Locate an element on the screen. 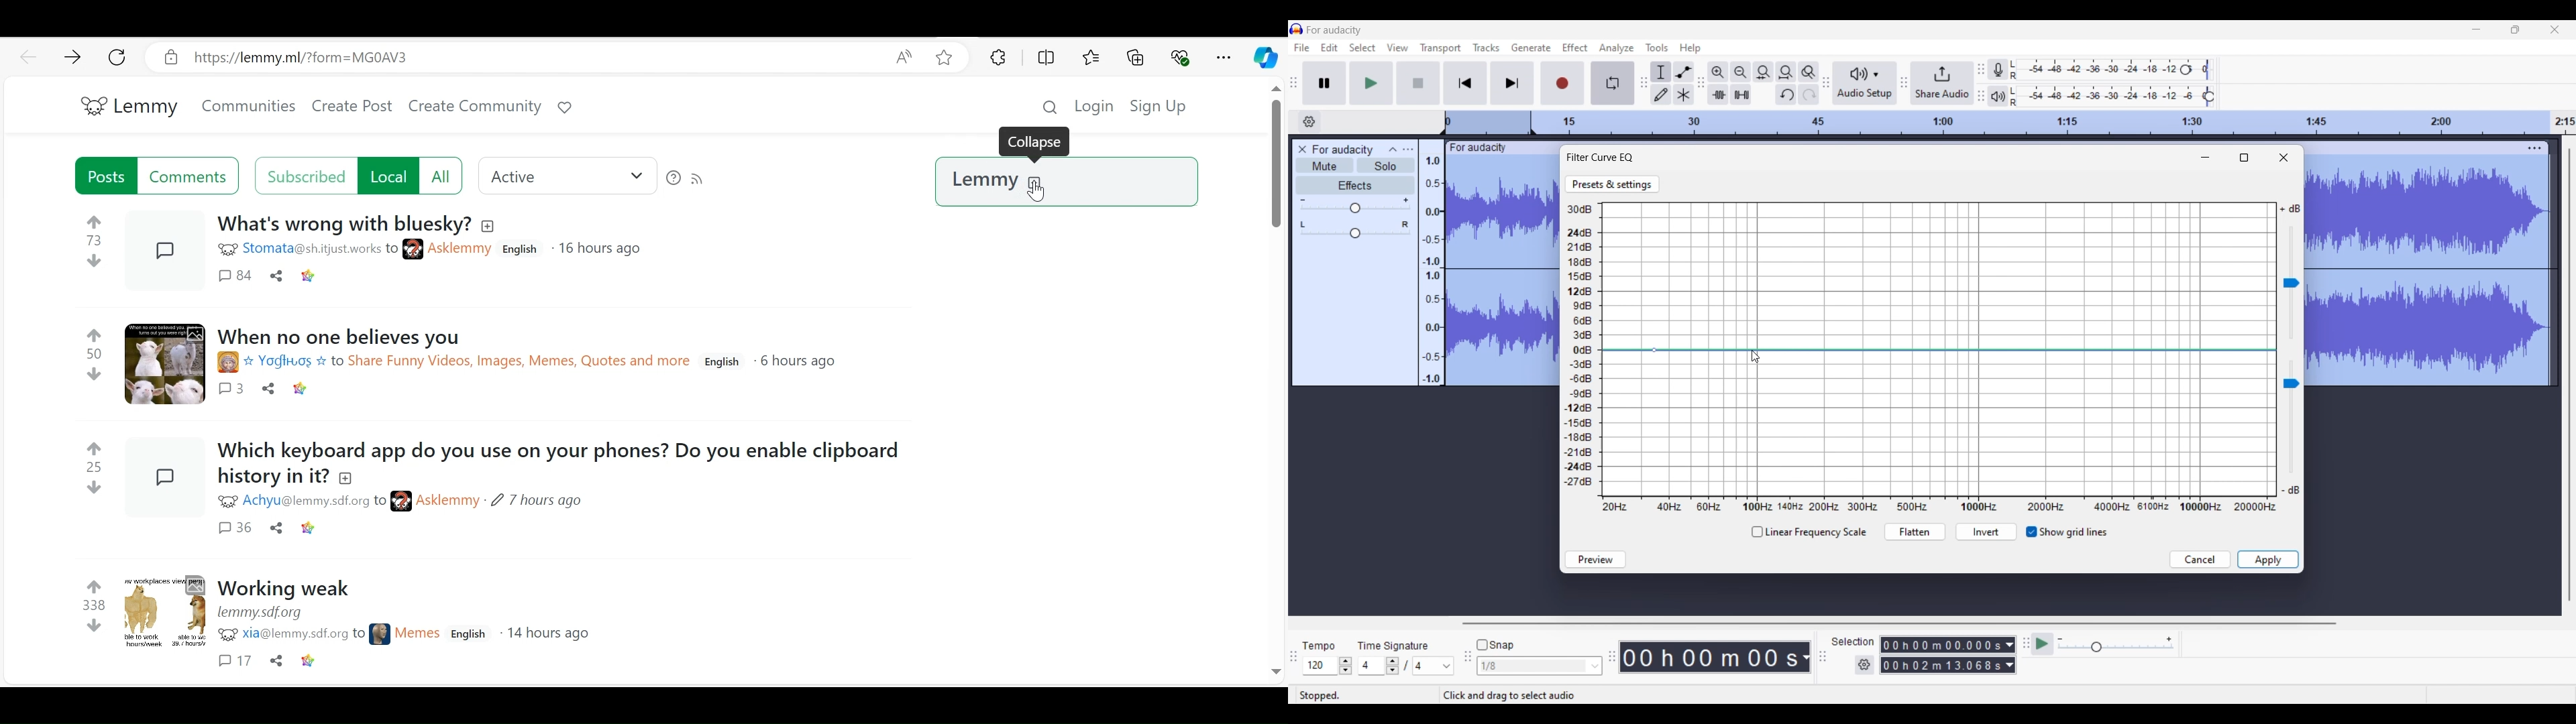  Fullscreen is located at coordinates (2244, 158).